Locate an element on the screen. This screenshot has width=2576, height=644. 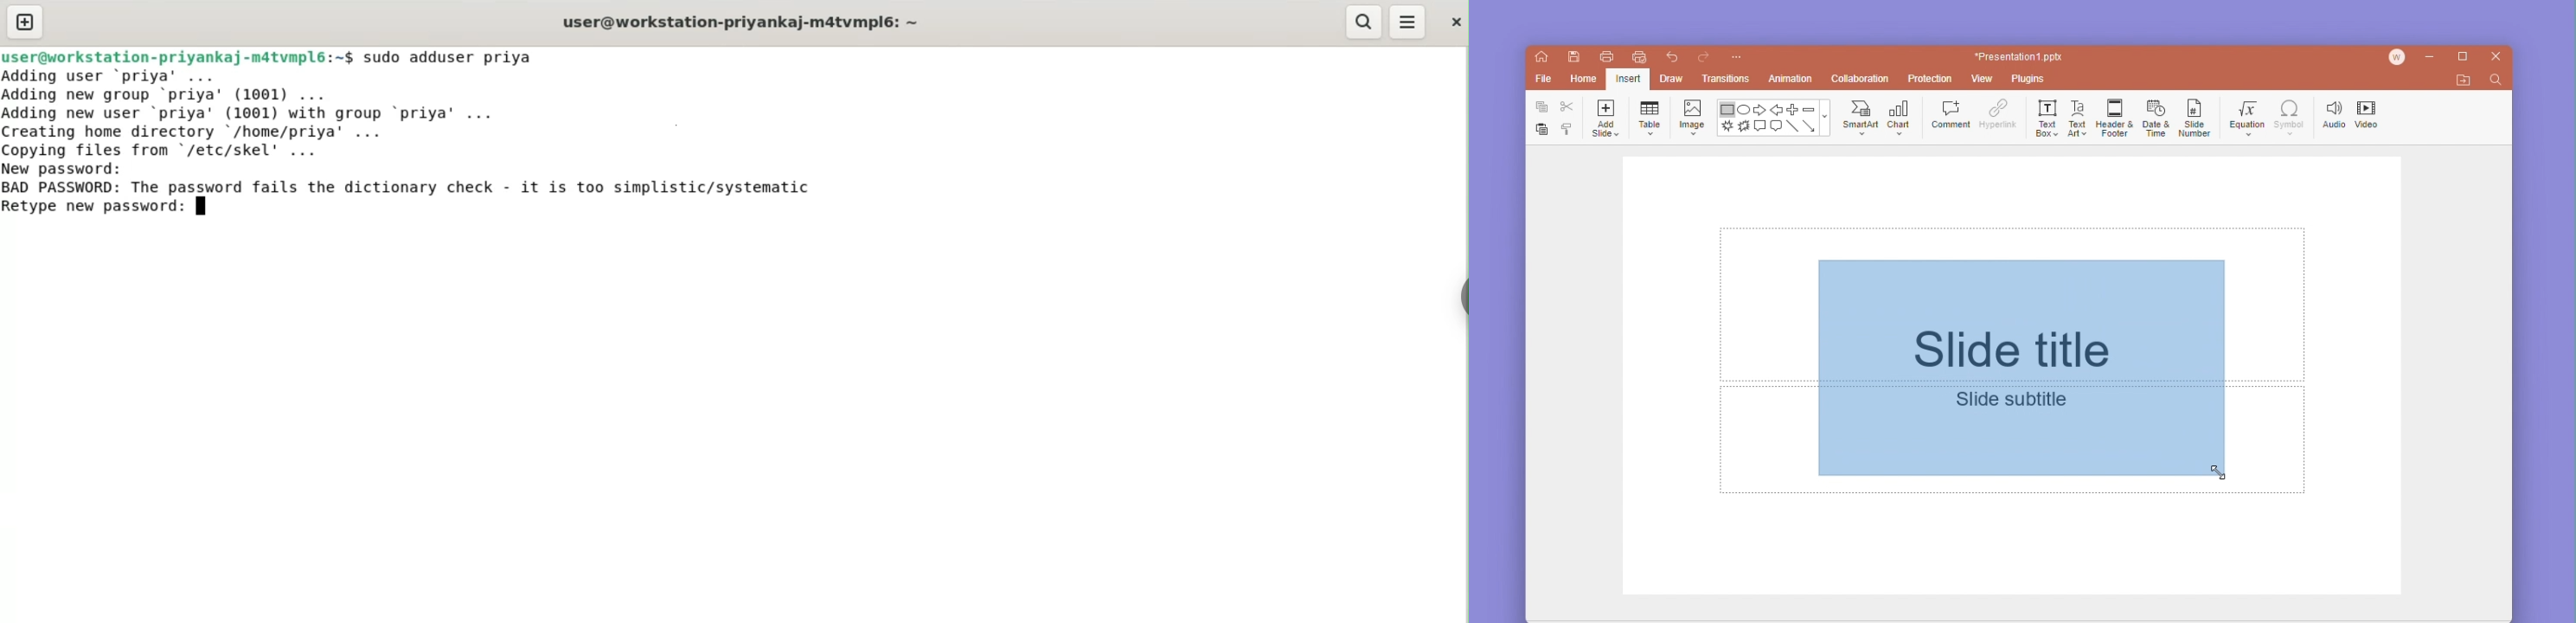
protection is located at coordinates (1927, 79).